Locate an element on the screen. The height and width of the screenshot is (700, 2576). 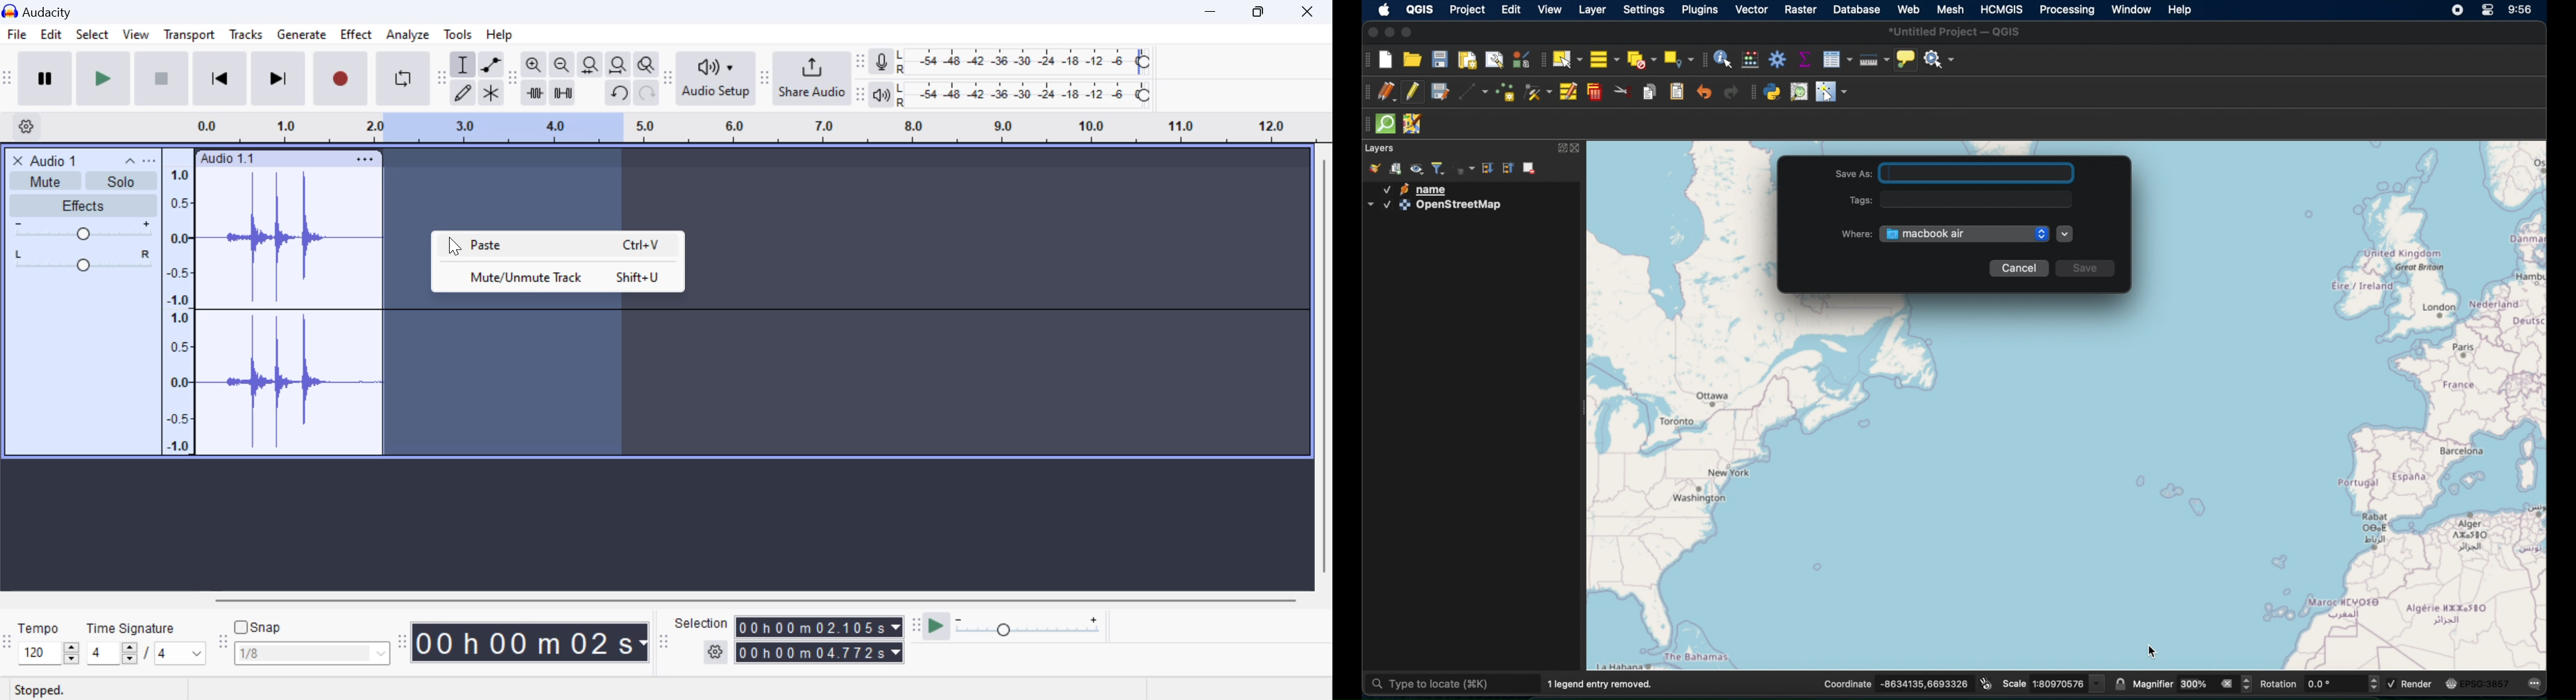
scale is located at coordinates (2055, 682).